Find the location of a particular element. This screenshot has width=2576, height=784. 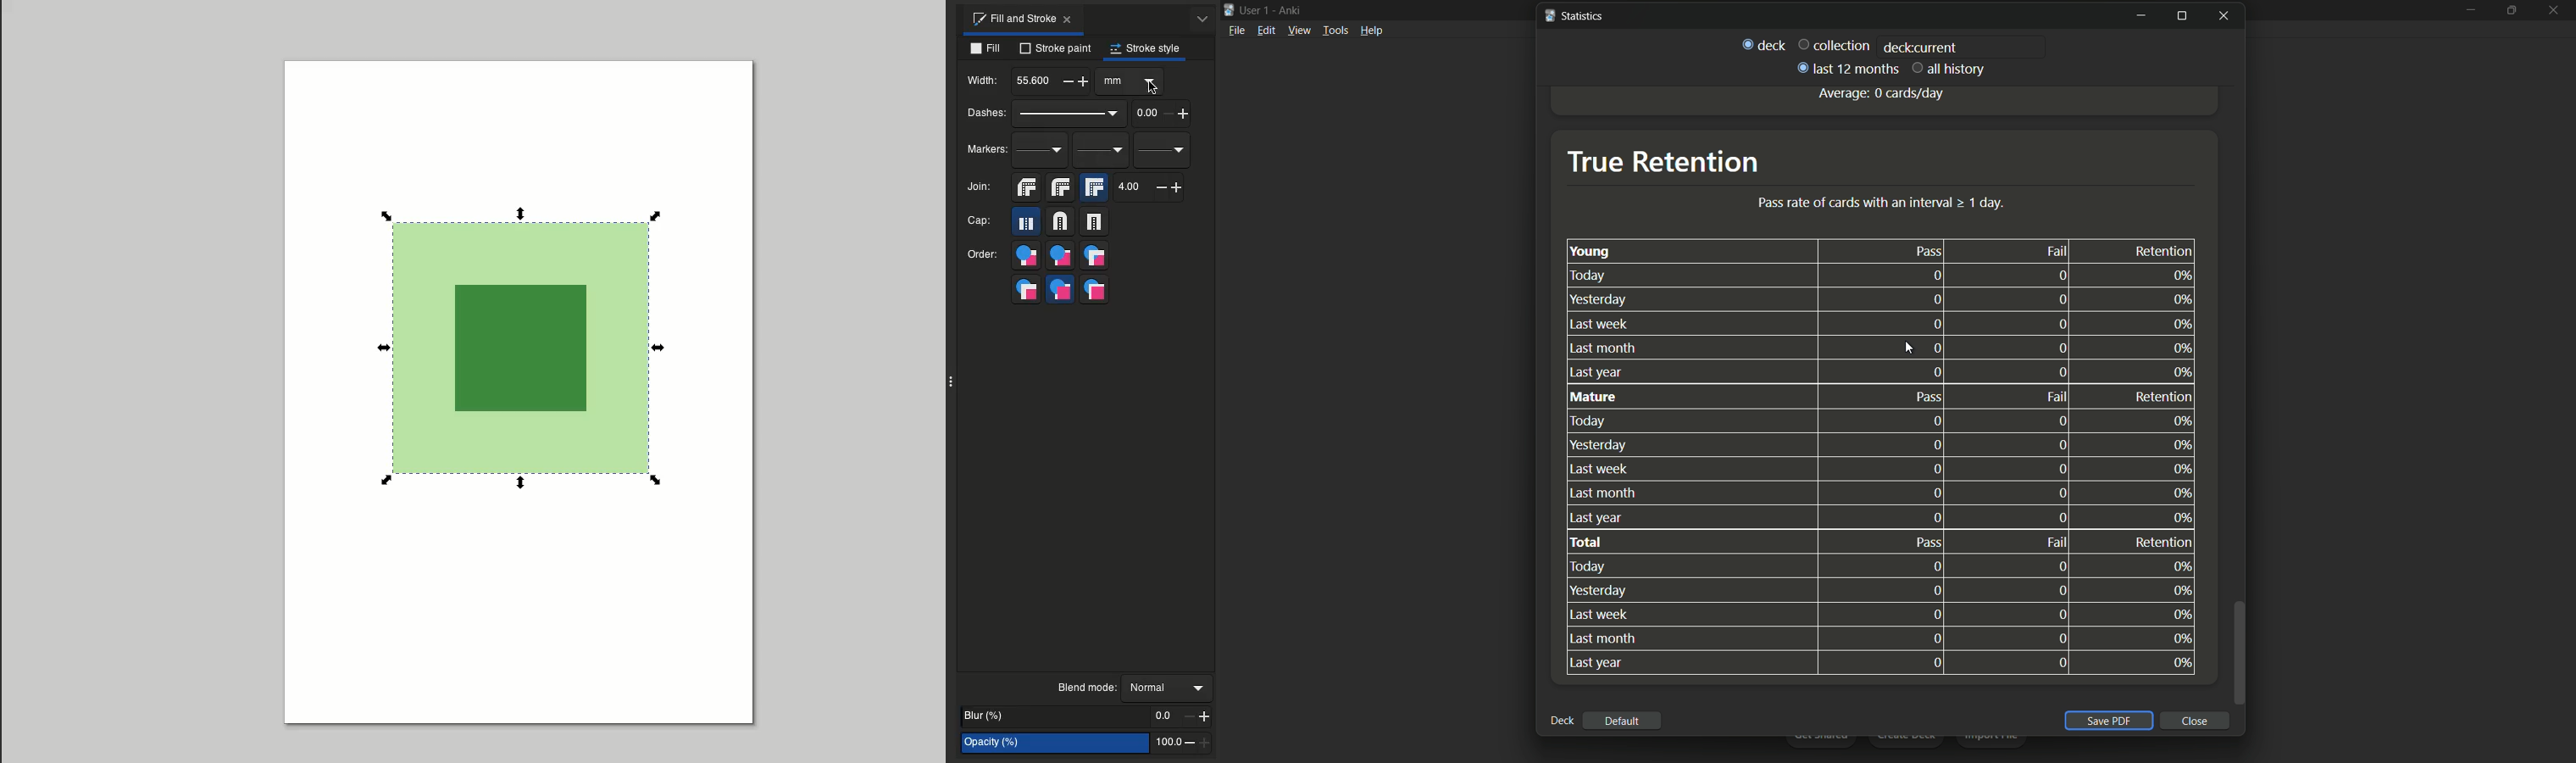

Butt cap is located at coordinates (1028, 220).